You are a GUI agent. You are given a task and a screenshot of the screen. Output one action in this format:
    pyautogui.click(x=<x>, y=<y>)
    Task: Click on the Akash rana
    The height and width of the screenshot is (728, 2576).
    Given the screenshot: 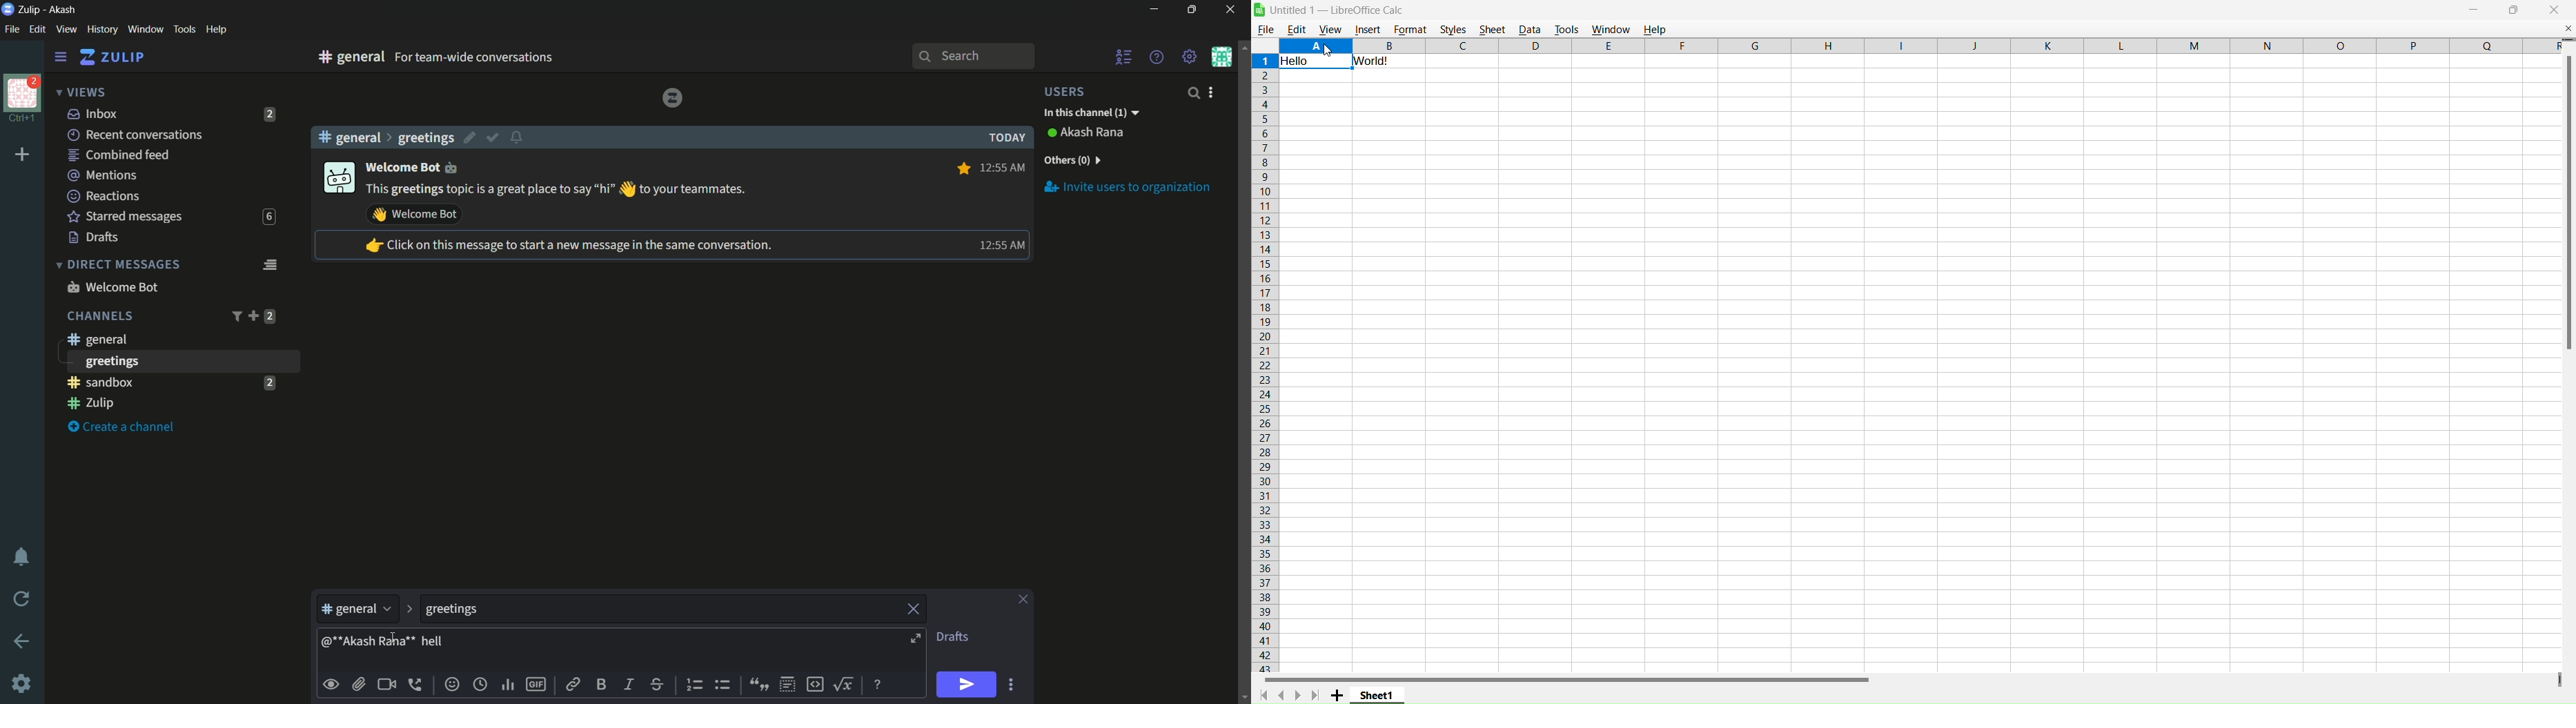 What is the action you would take?
    pyautogui.click(x=1094, y=133)
    